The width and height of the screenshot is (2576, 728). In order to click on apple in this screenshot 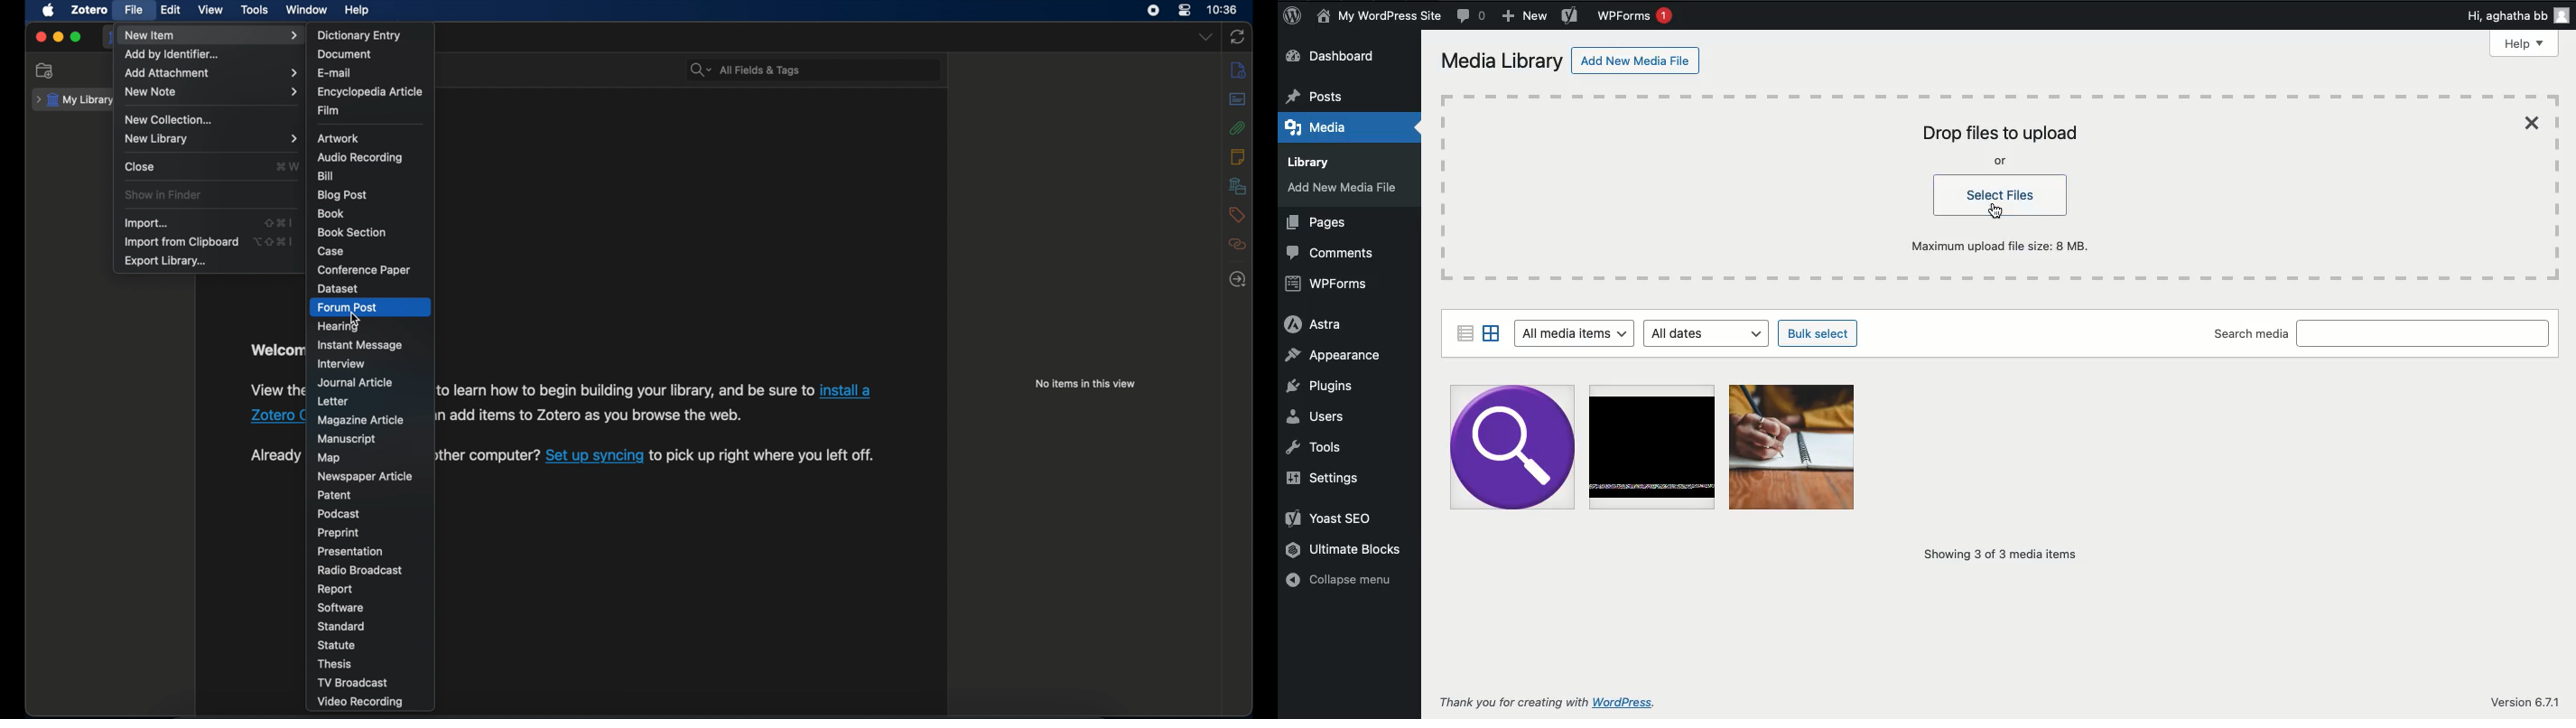, I will do `click(47, 10)`.